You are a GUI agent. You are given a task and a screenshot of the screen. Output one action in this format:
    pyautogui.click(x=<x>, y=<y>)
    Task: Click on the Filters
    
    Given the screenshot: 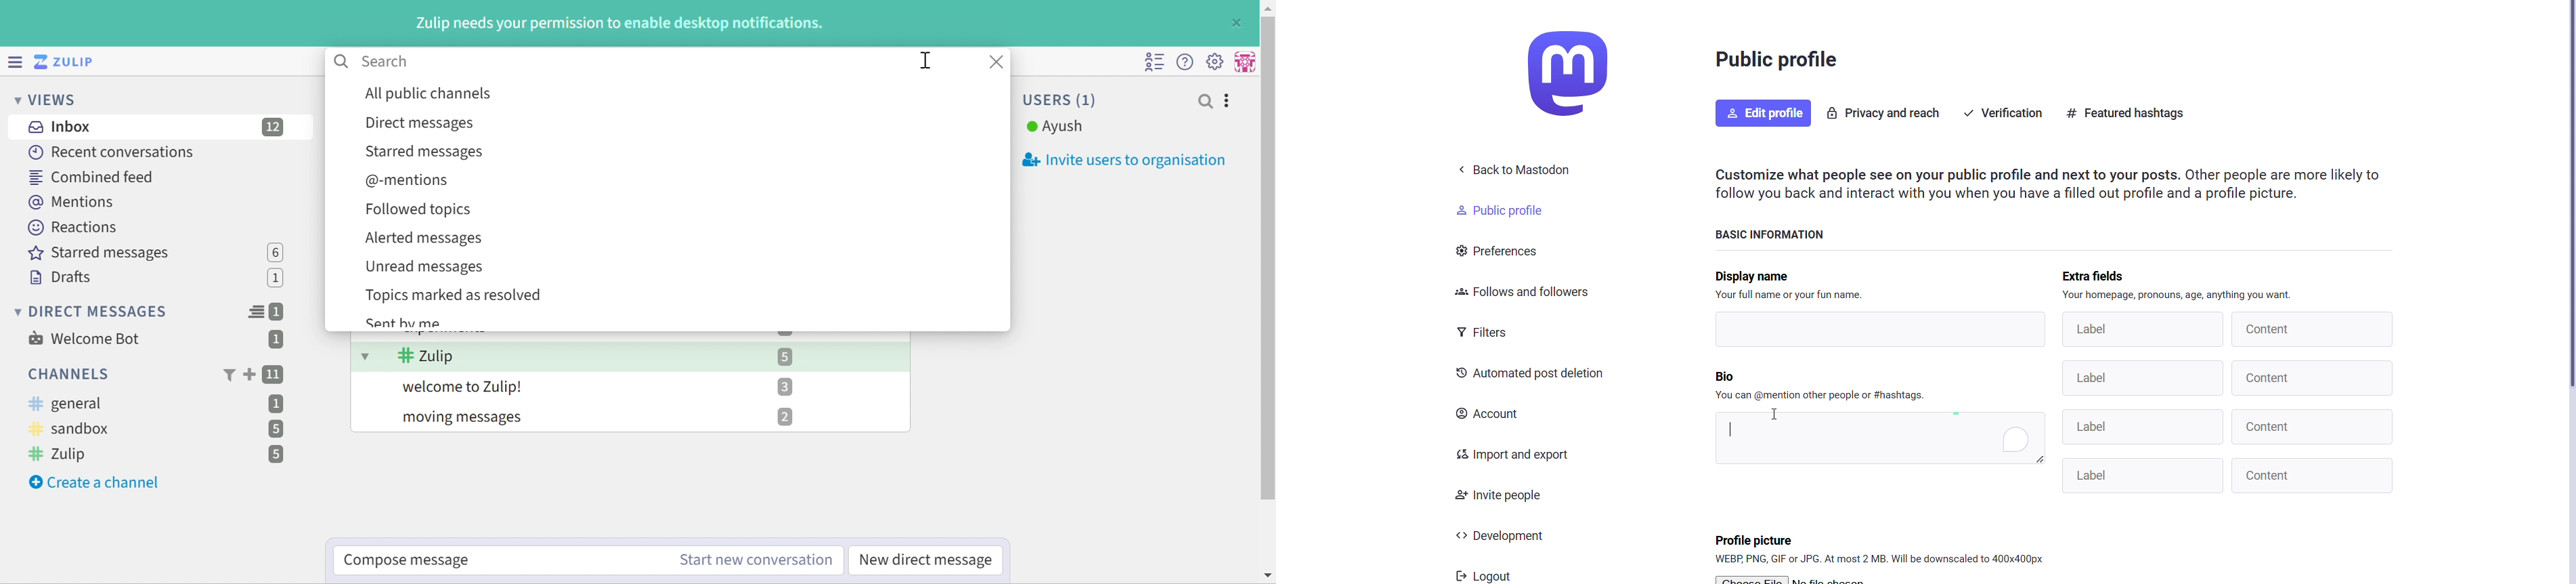 What is the action you would take?
    pyautogui.click(x=1489, y=331)
    